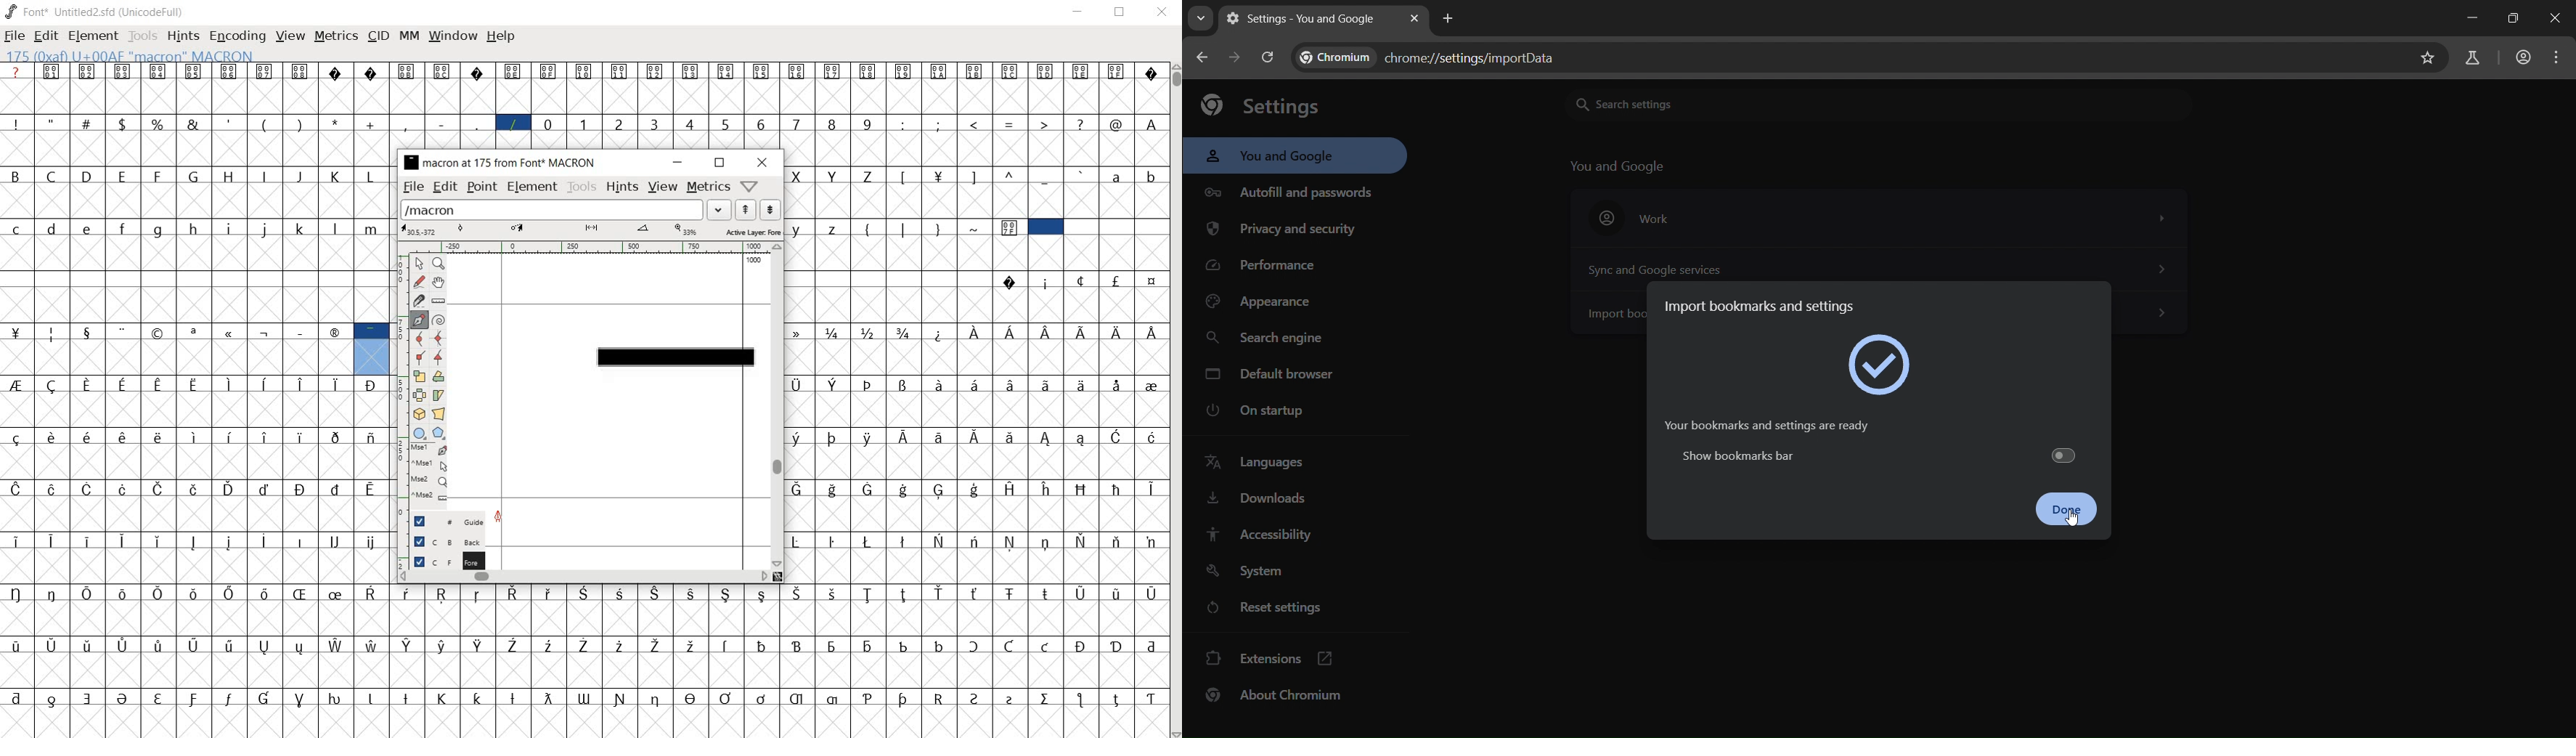 The width and height of the screenshot is (2576, 756). I want to click on image, so click(1882, 364).